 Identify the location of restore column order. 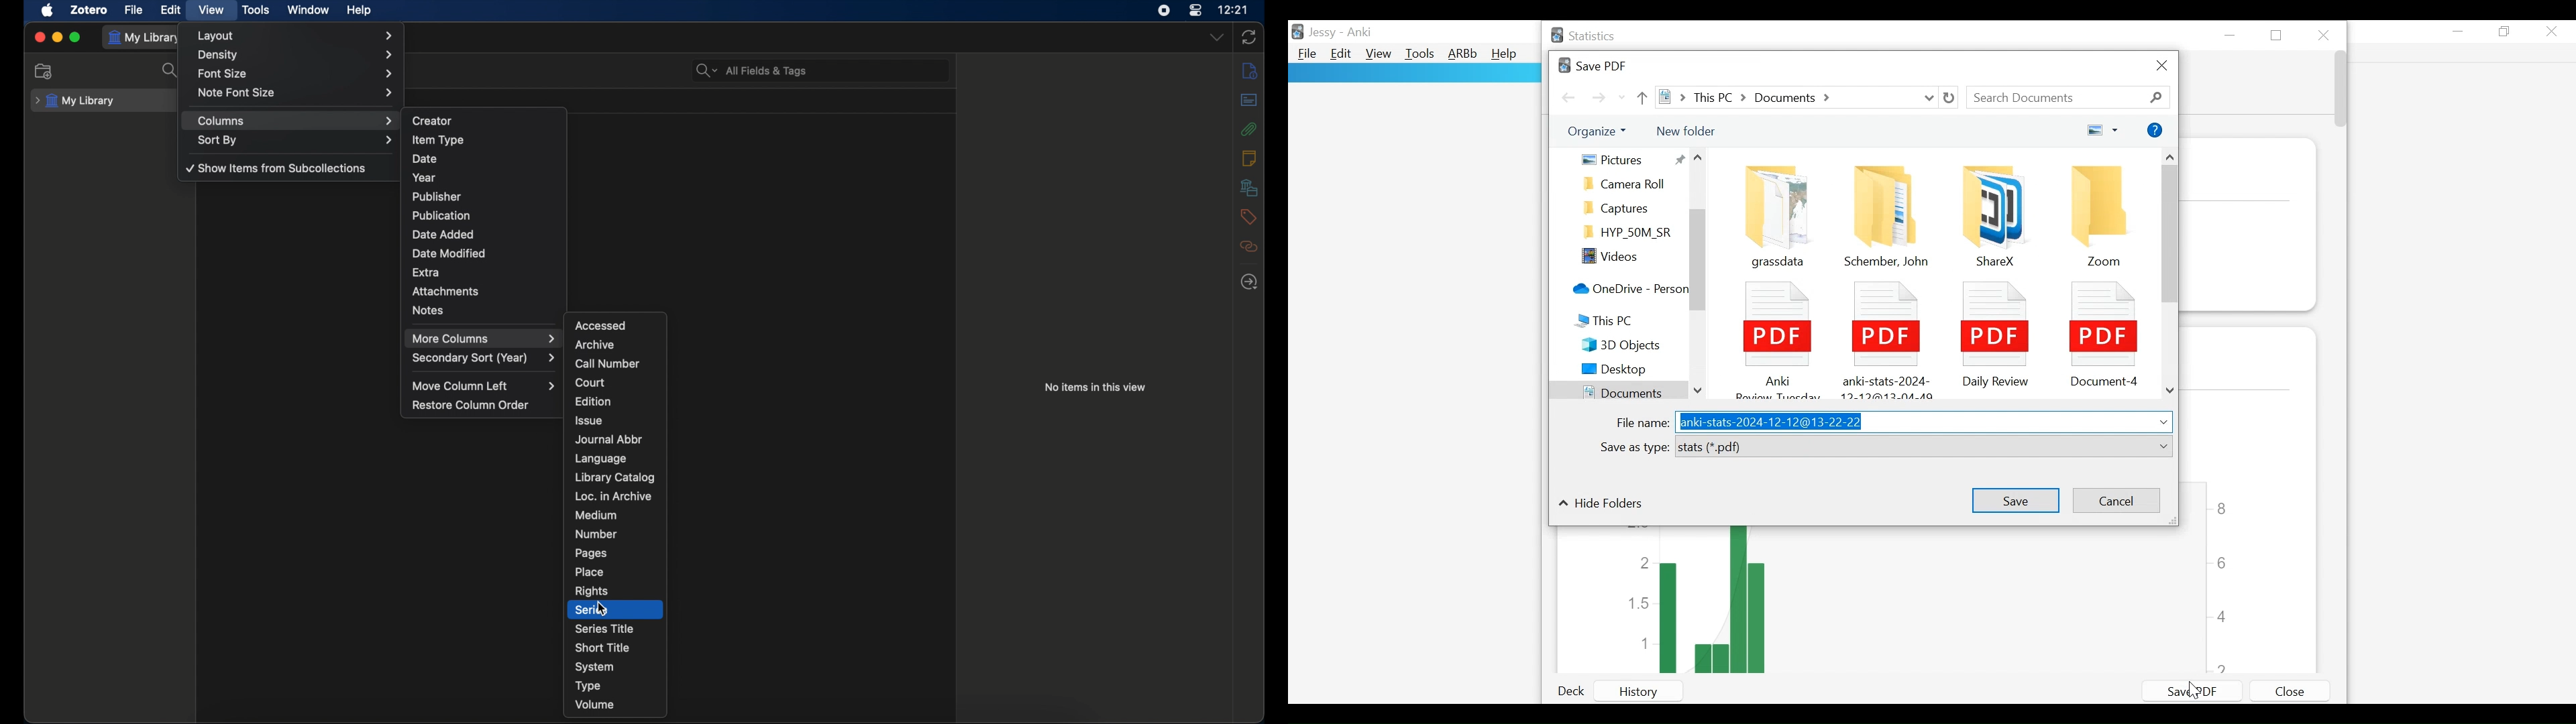
(472, 405).